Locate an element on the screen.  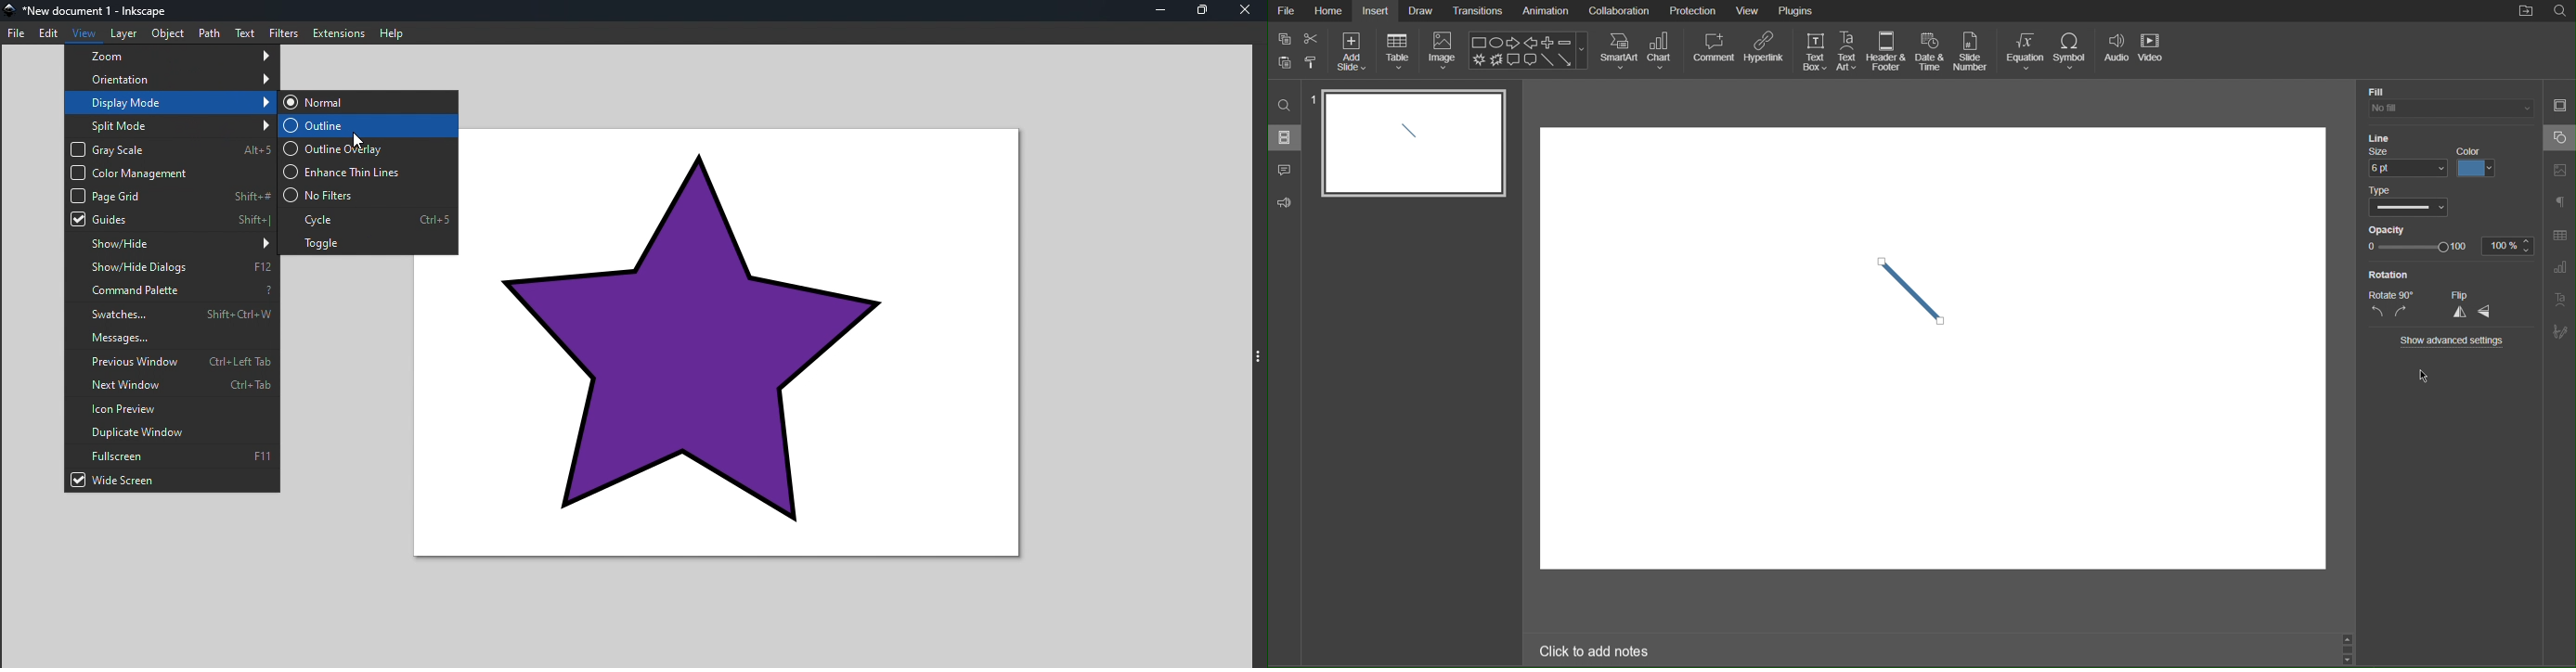
Click to add notes is located at coordinates (1595, 653).